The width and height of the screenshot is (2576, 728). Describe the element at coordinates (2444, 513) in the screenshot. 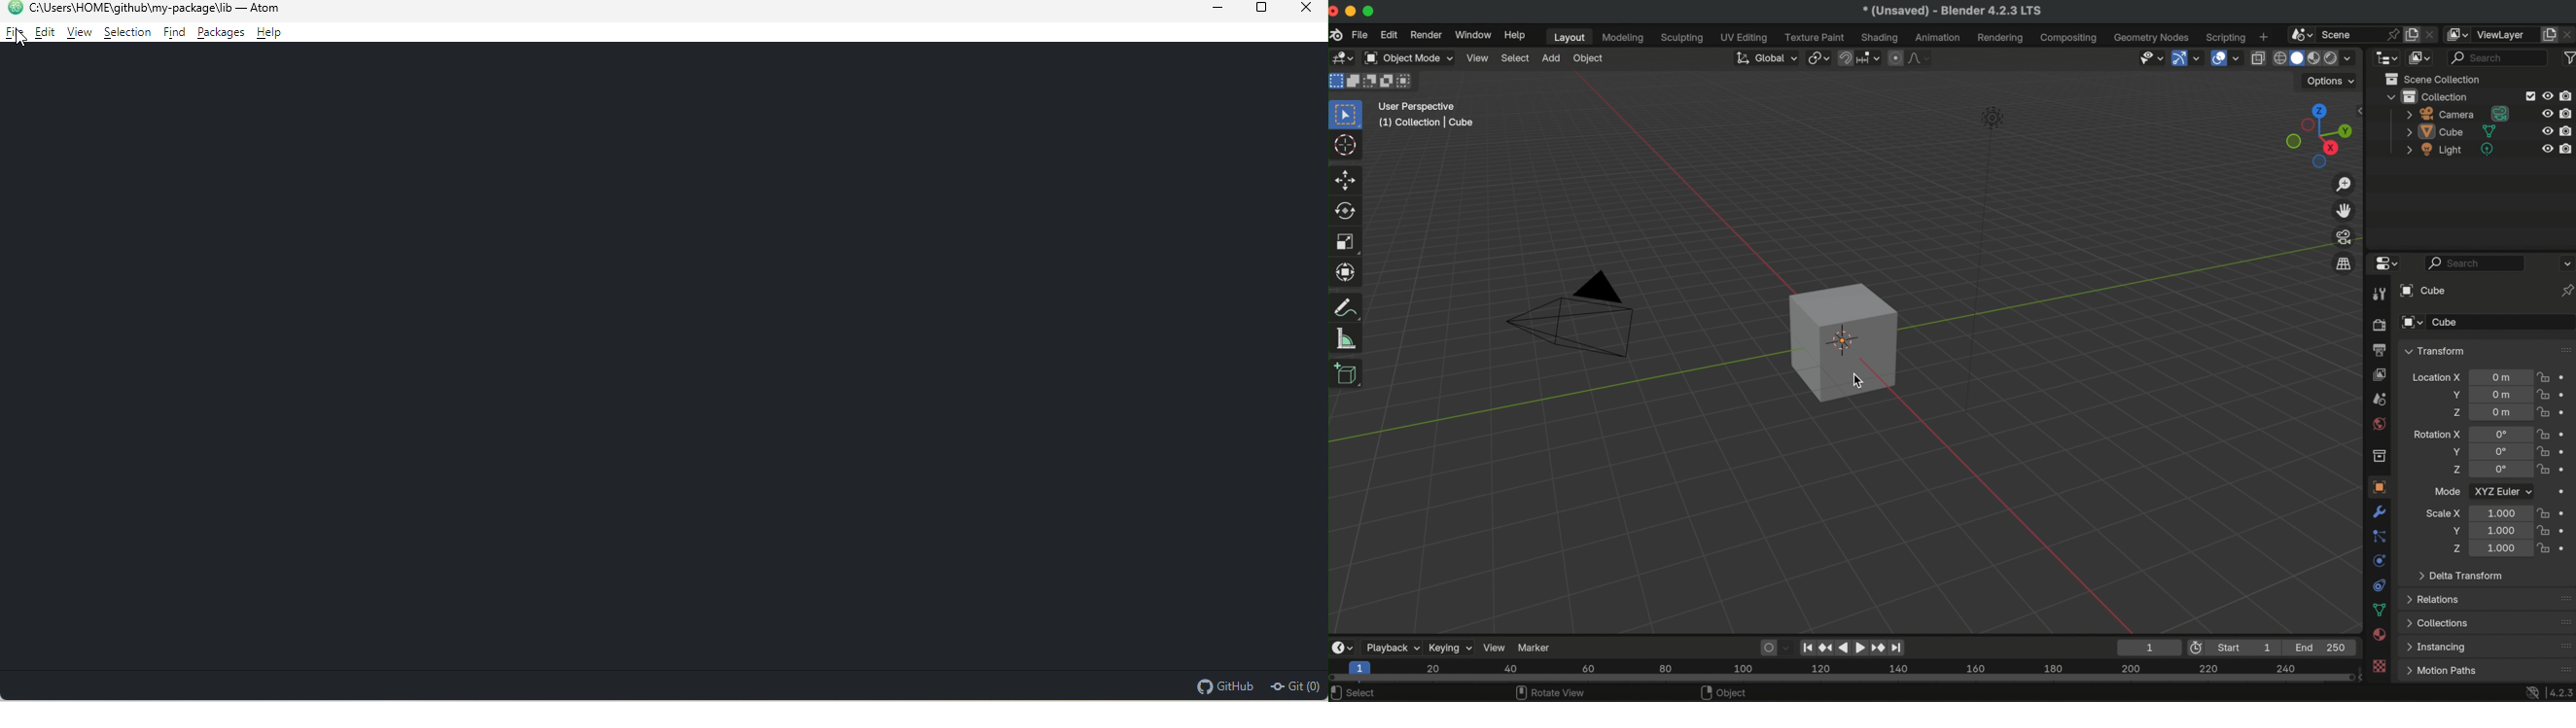

I see `scale X` at that location.